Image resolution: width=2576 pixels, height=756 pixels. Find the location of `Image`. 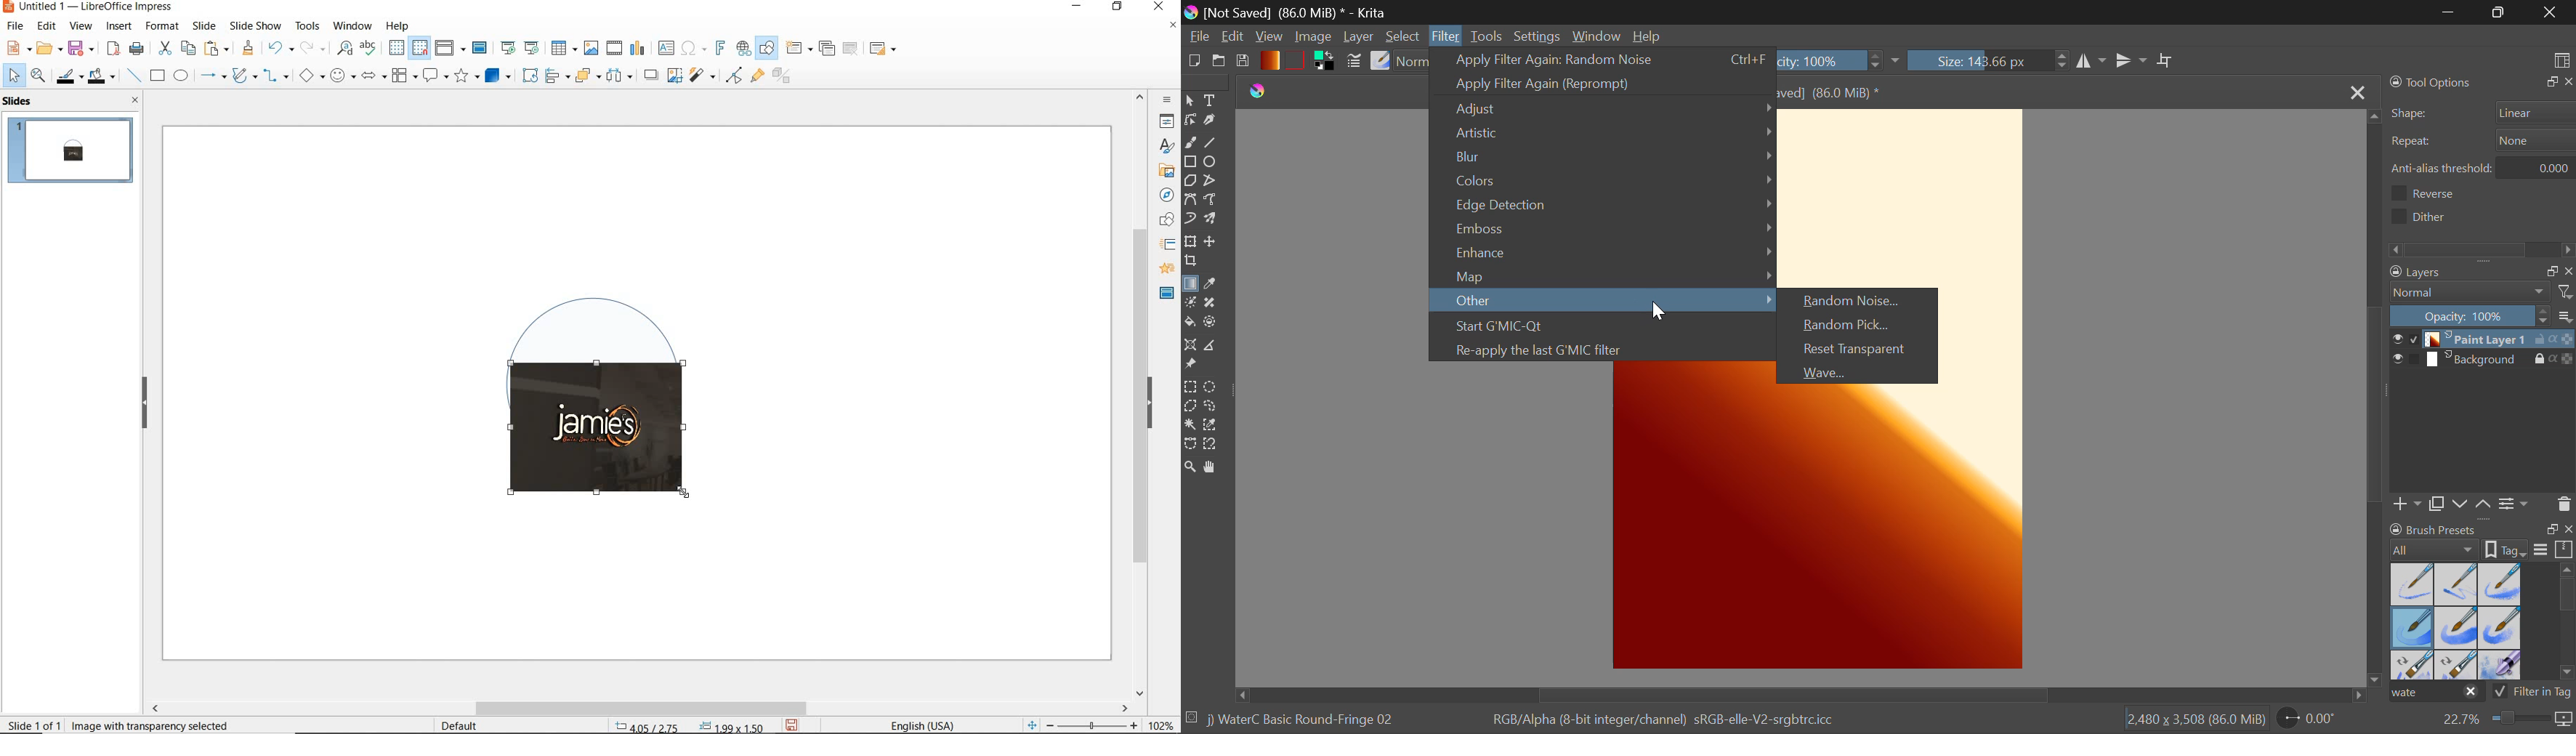

Image is located at coordinates (1316, 39).